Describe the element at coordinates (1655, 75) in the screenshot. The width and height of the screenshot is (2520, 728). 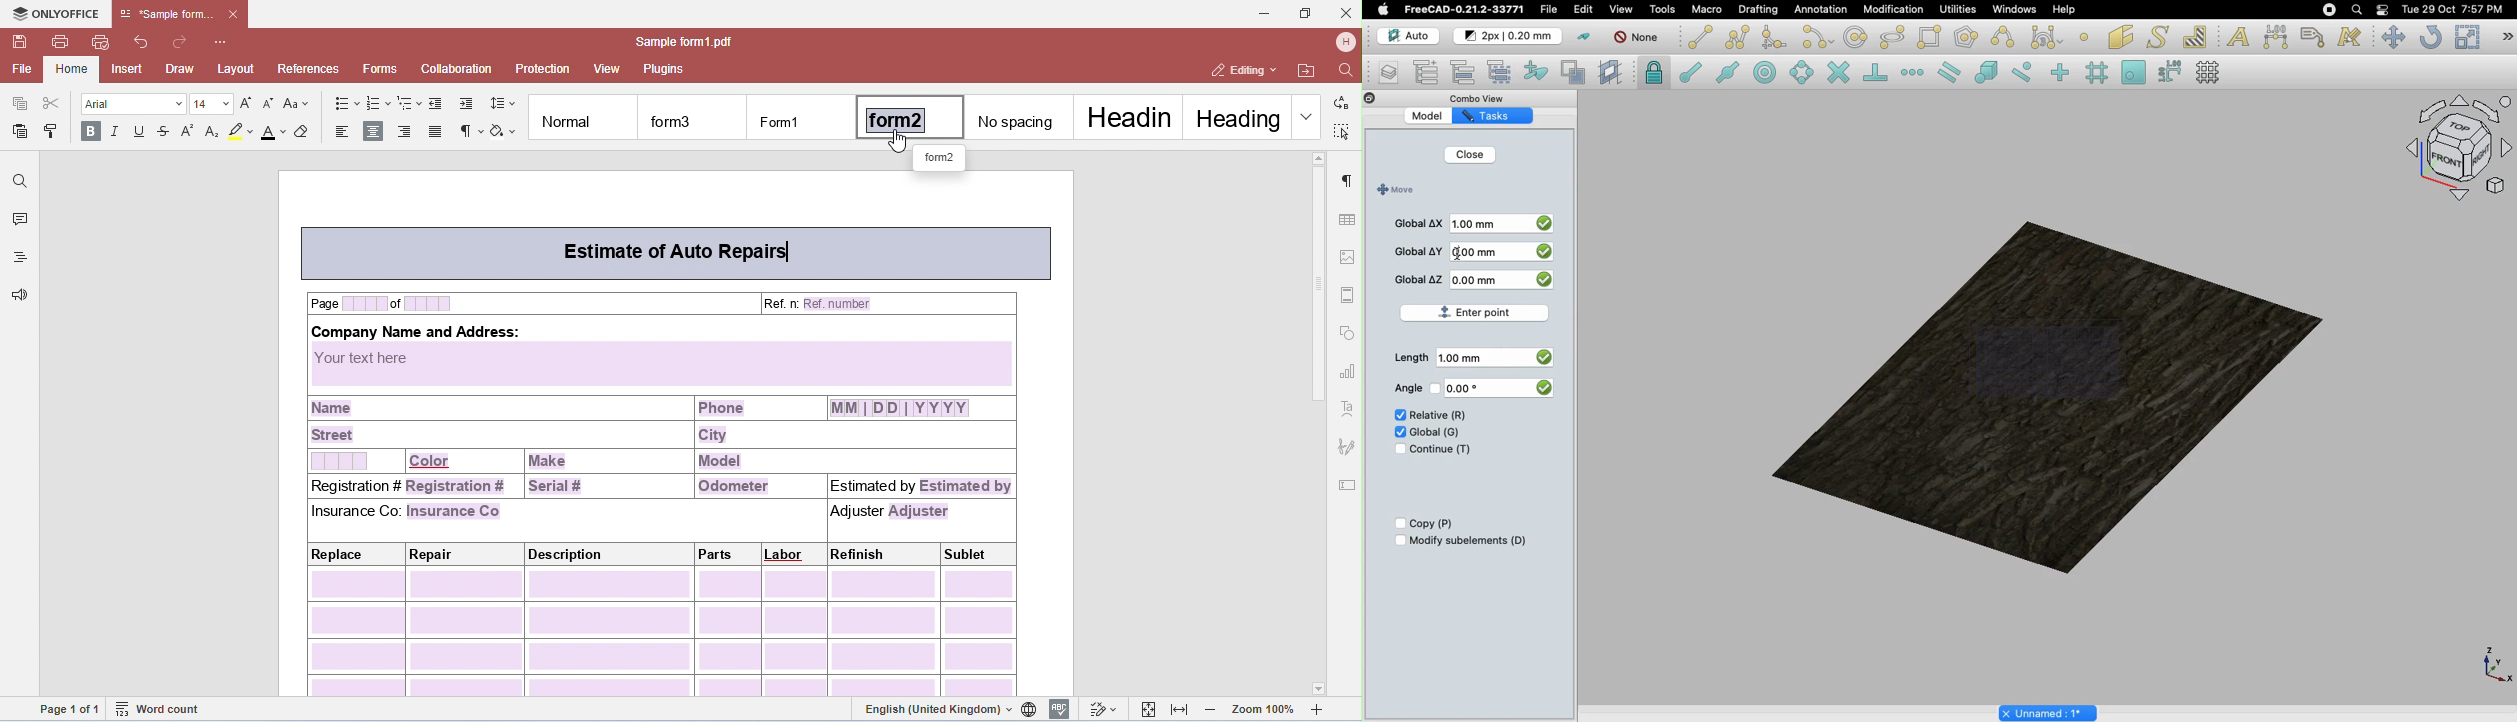
I see `lock` at that location.